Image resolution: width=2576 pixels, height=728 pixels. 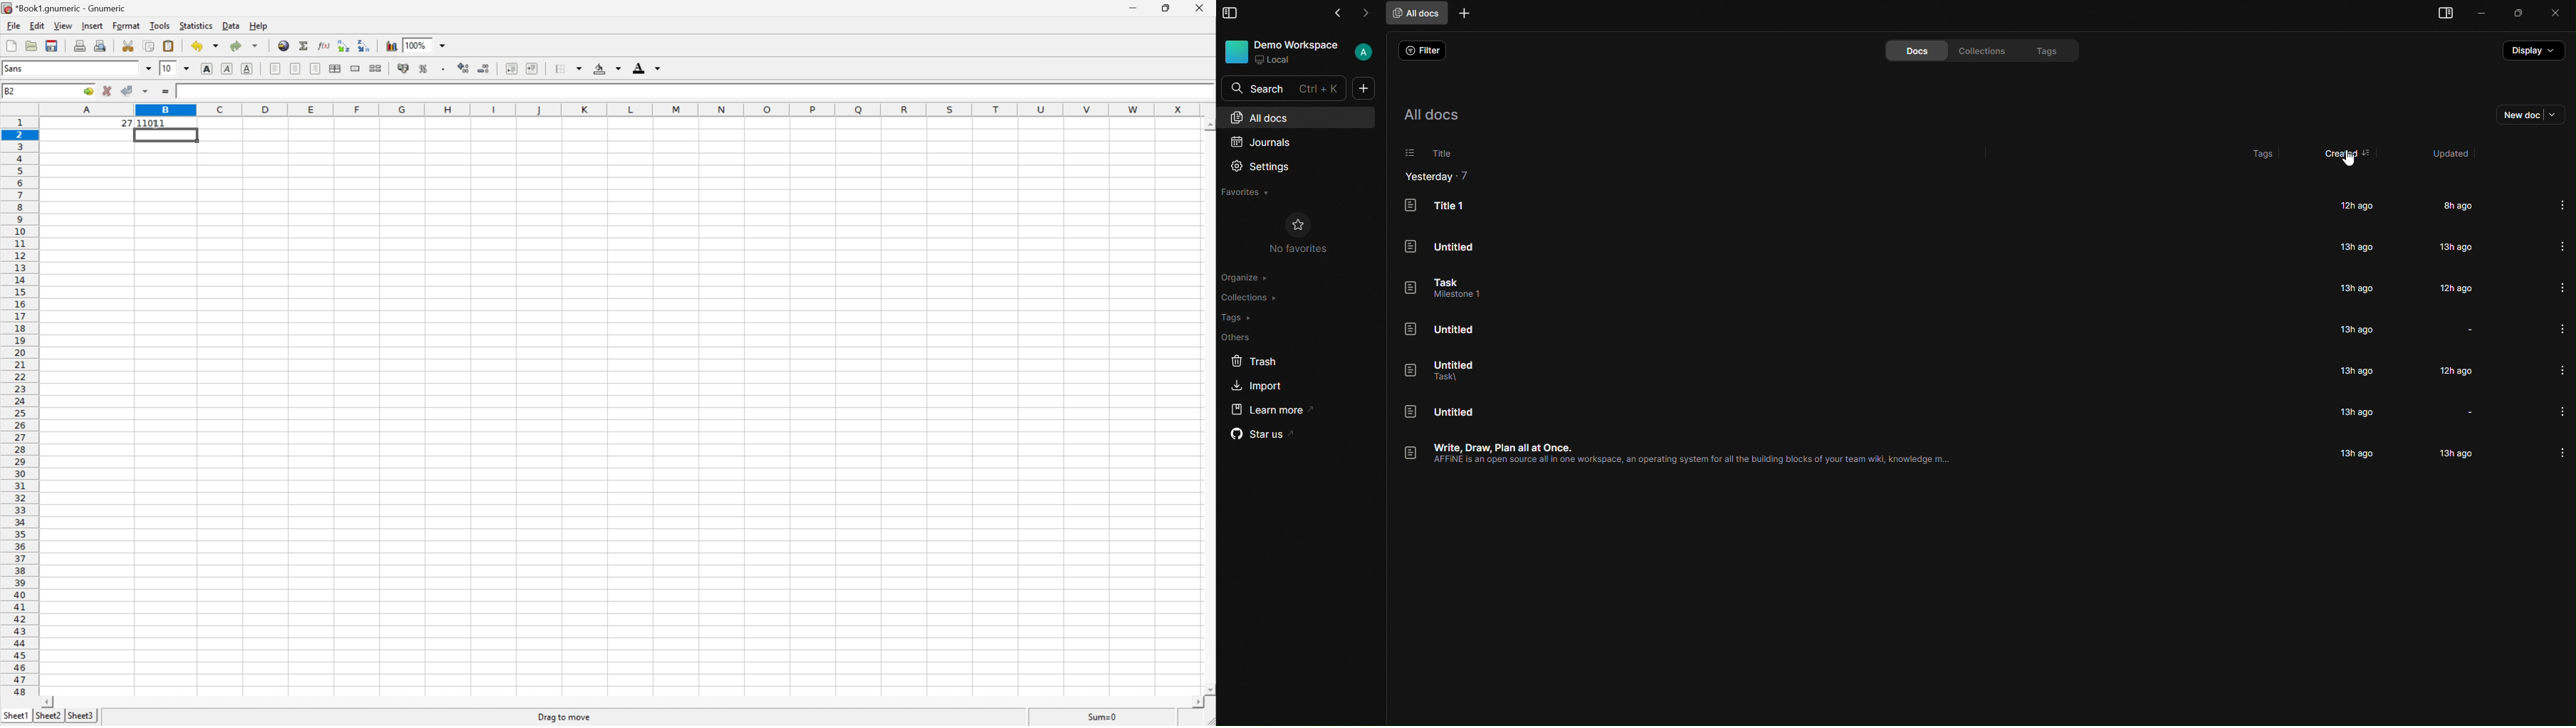 What do you see at coordinates (1425, 48) in the screenshot?
I see `filter` at bounding box center [1425, 48].